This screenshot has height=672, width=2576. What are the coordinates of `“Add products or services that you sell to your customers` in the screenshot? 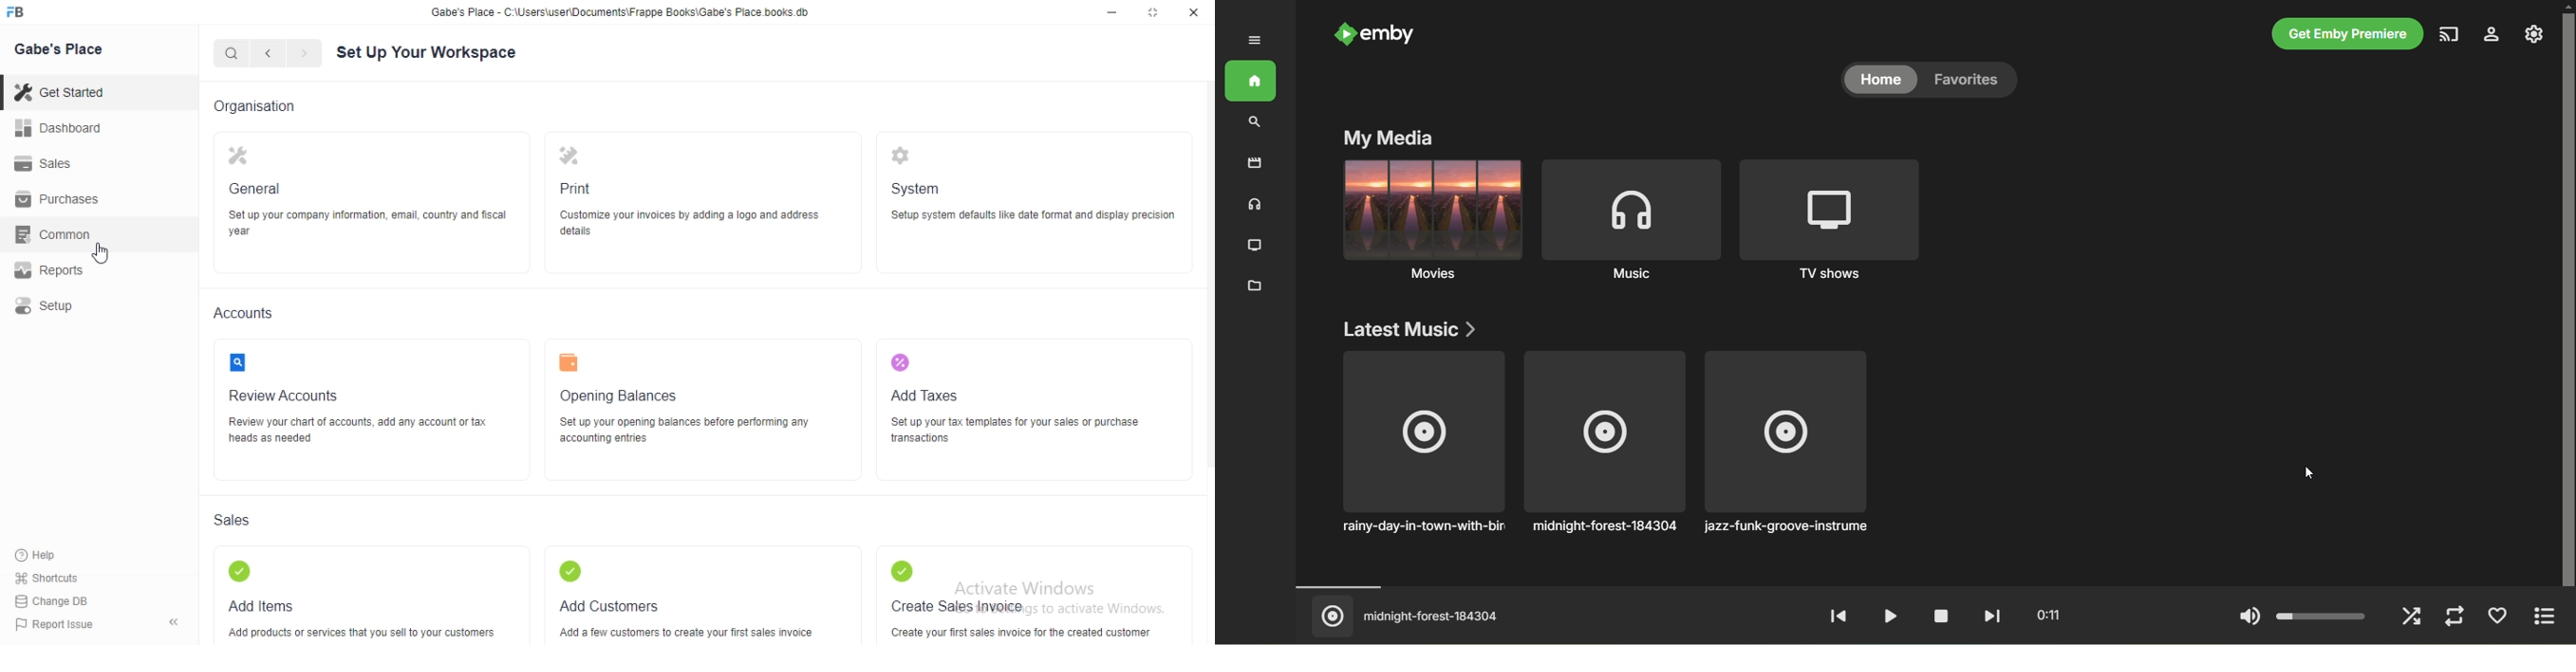 It's located at (360, 634).